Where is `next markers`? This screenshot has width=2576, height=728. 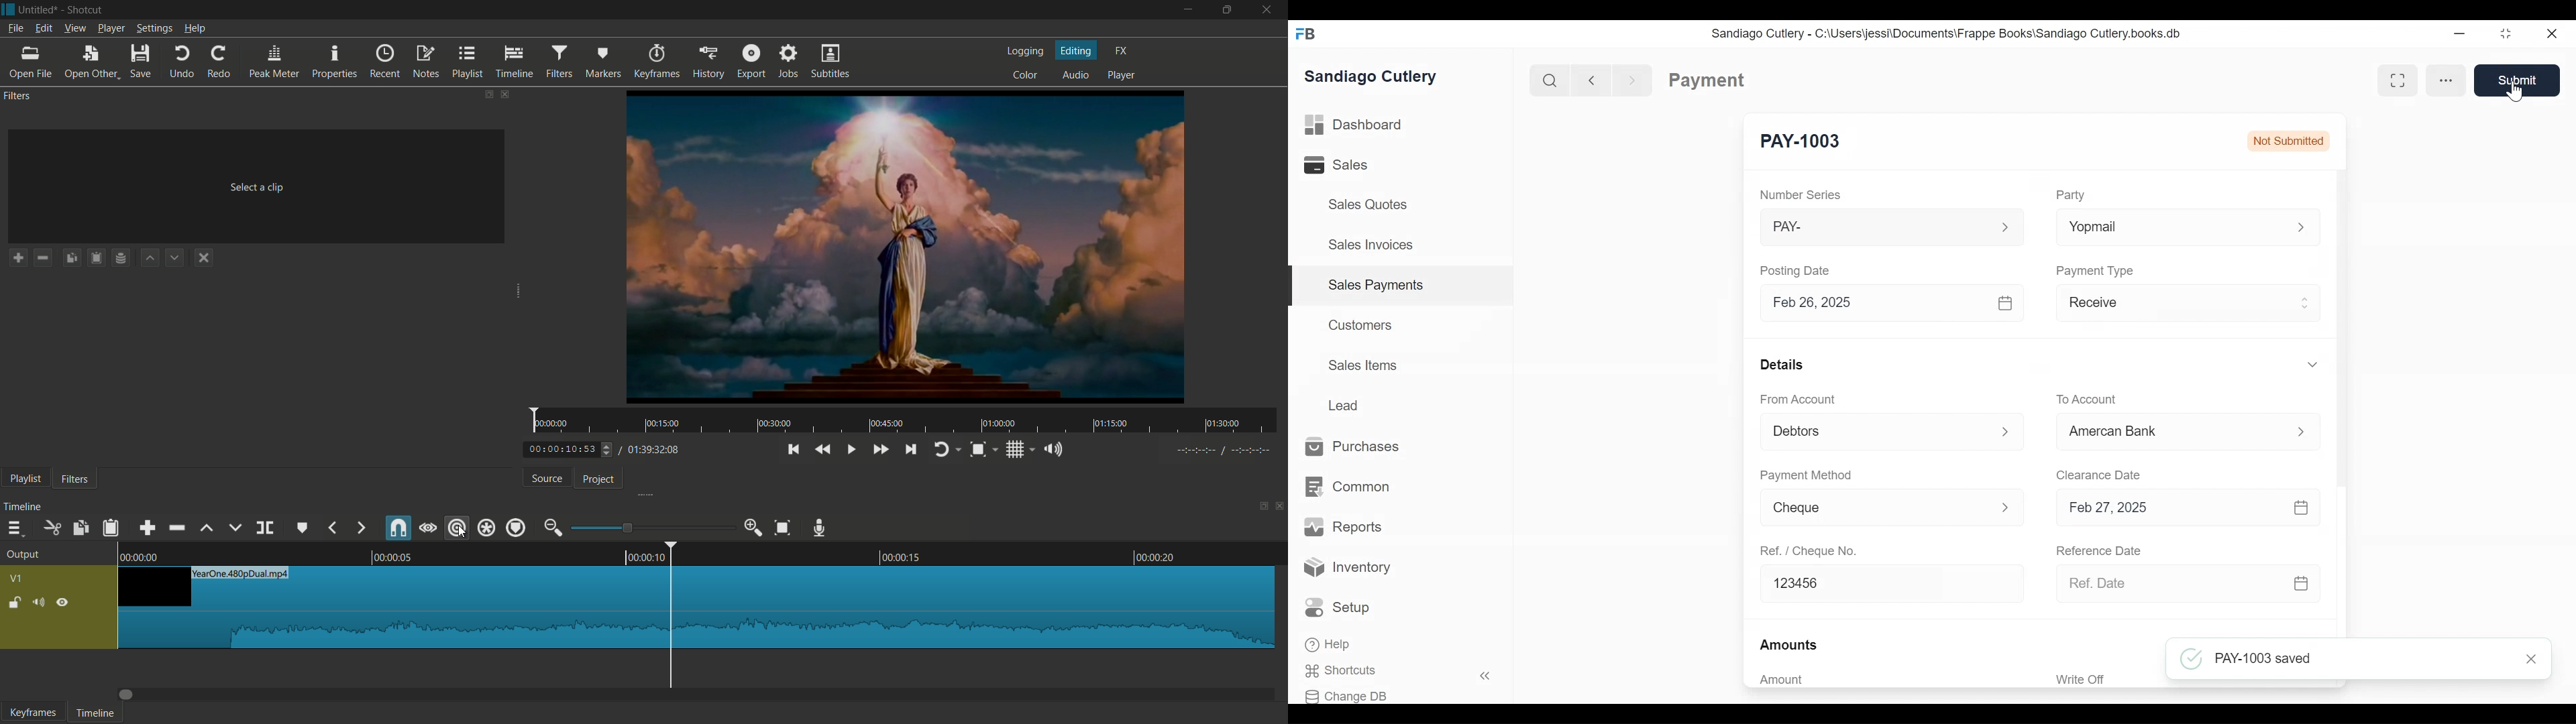
next markers is located at coordinates (360, 528).